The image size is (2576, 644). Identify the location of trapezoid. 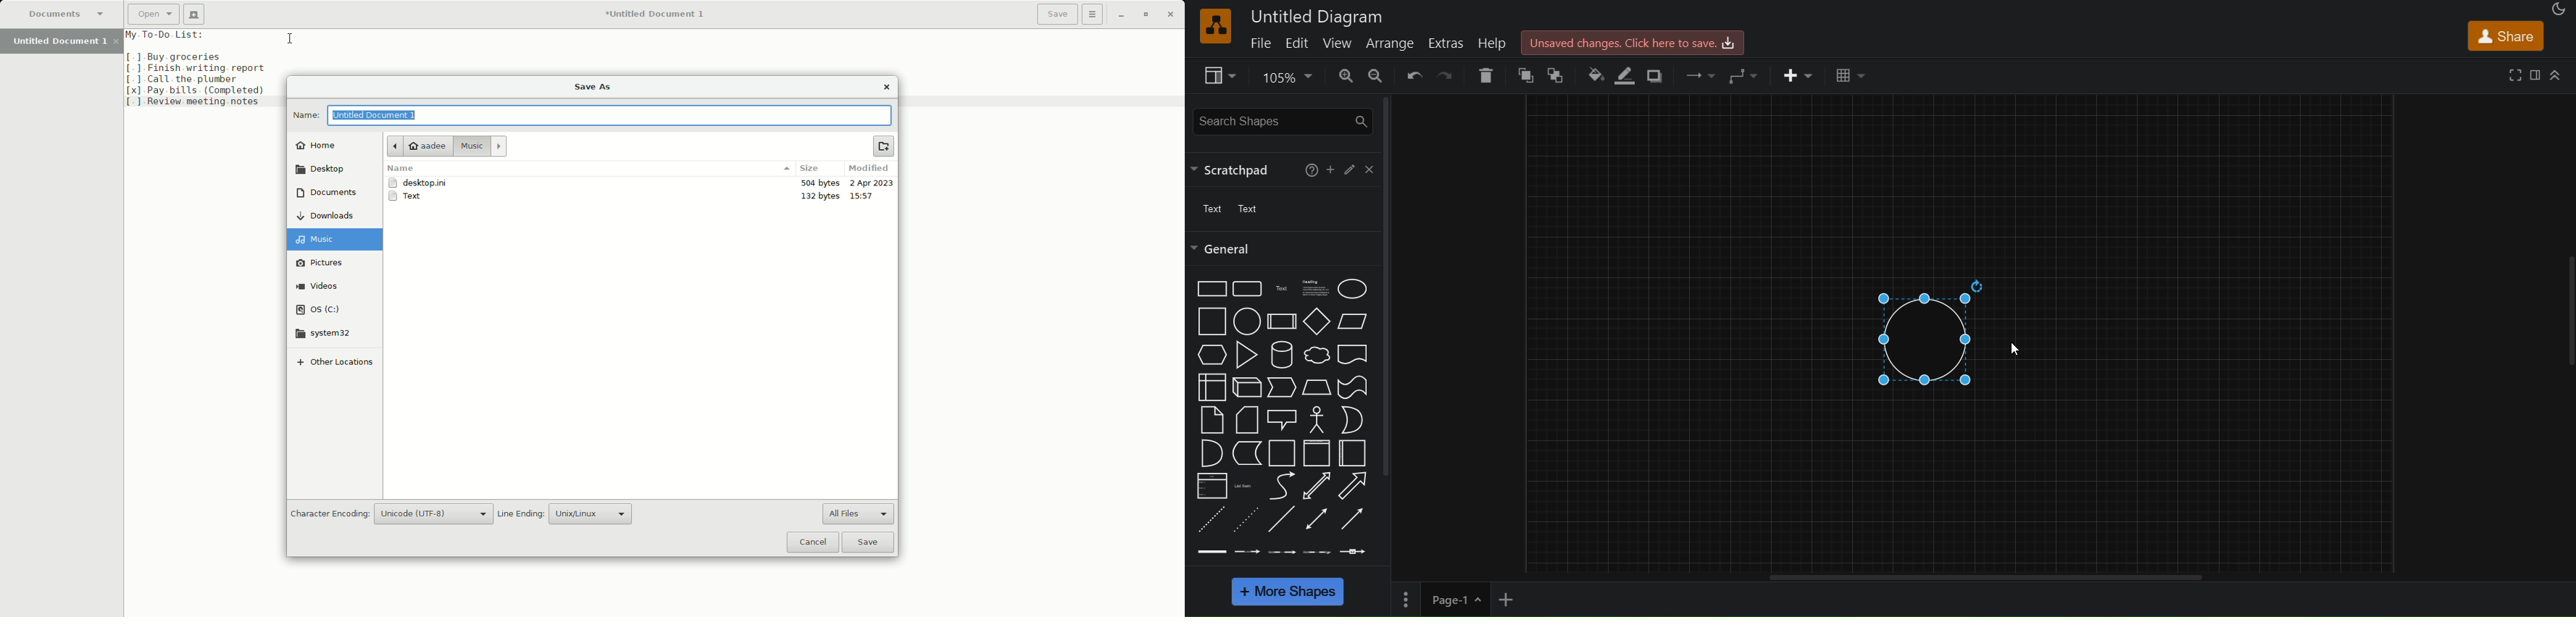
(1317, 387).